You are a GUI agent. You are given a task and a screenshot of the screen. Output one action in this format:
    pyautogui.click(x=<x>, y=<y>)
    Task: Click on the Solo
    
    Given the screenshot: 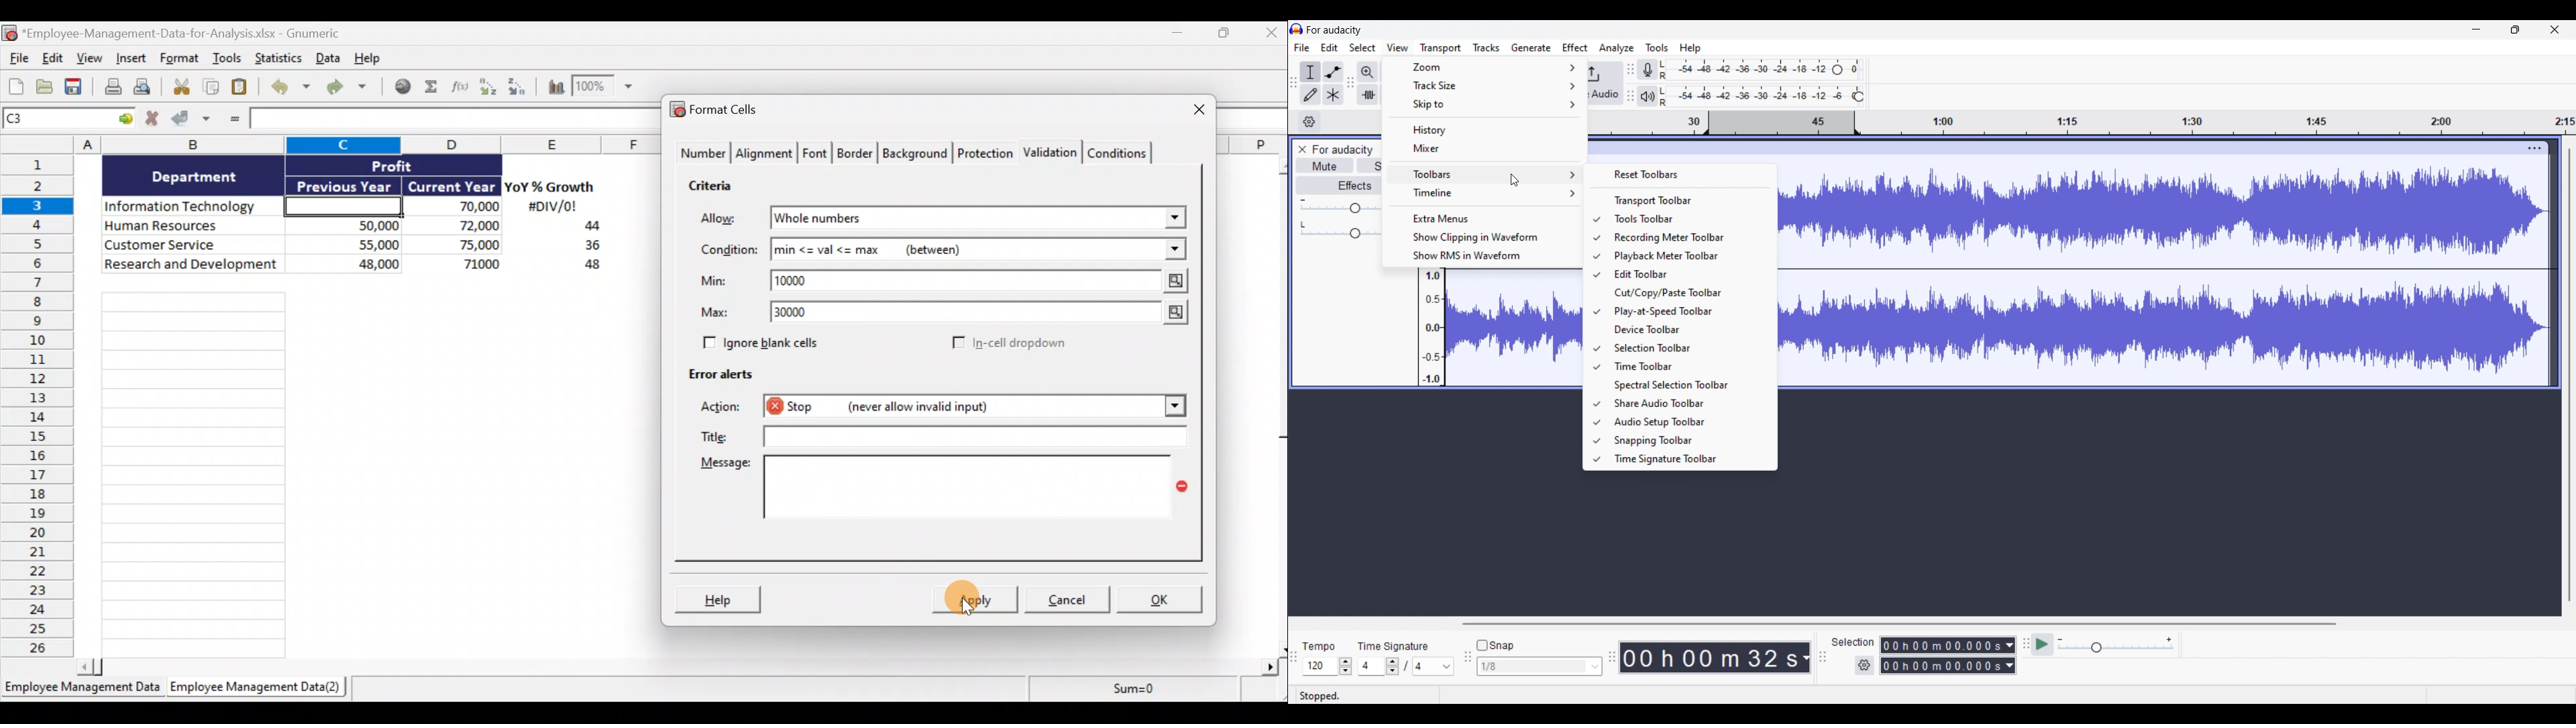 What is the action you would take?
    pyautogui.click(x=1370, y=165)
    